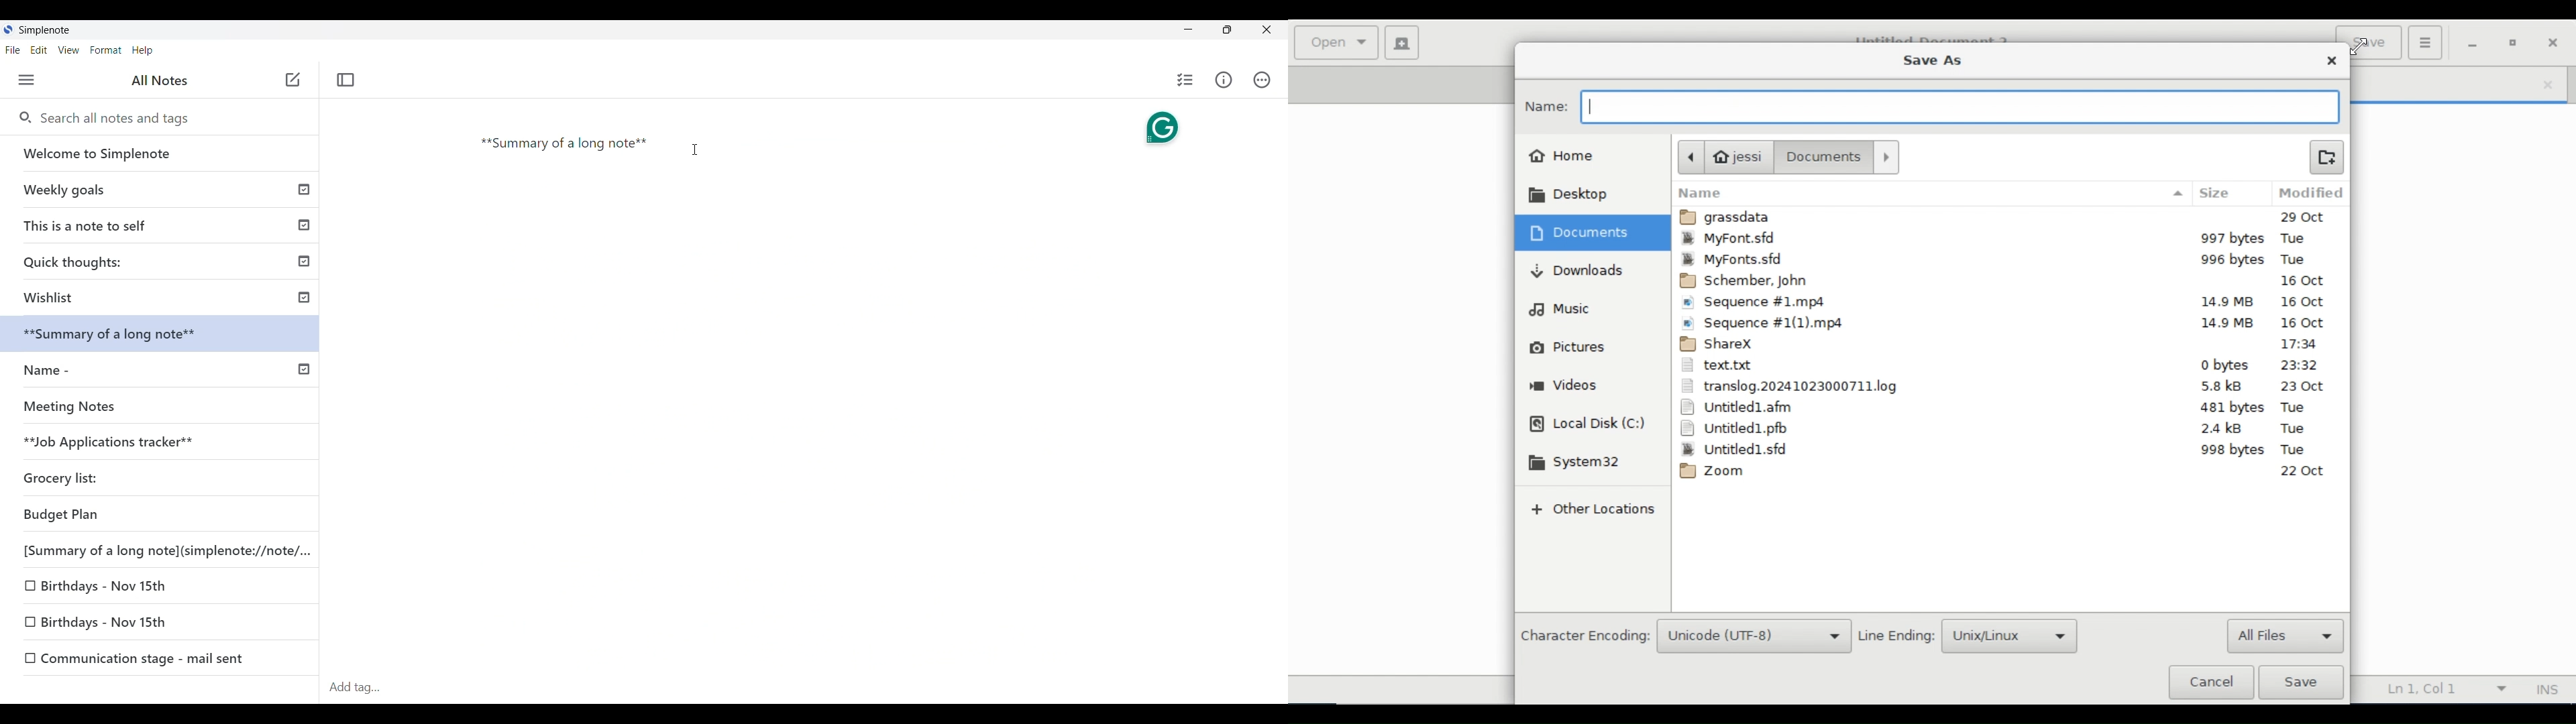  Describe the element at coordinates (161, 154) in the screenshot. I see `Welcome to Simplenote` at that location.